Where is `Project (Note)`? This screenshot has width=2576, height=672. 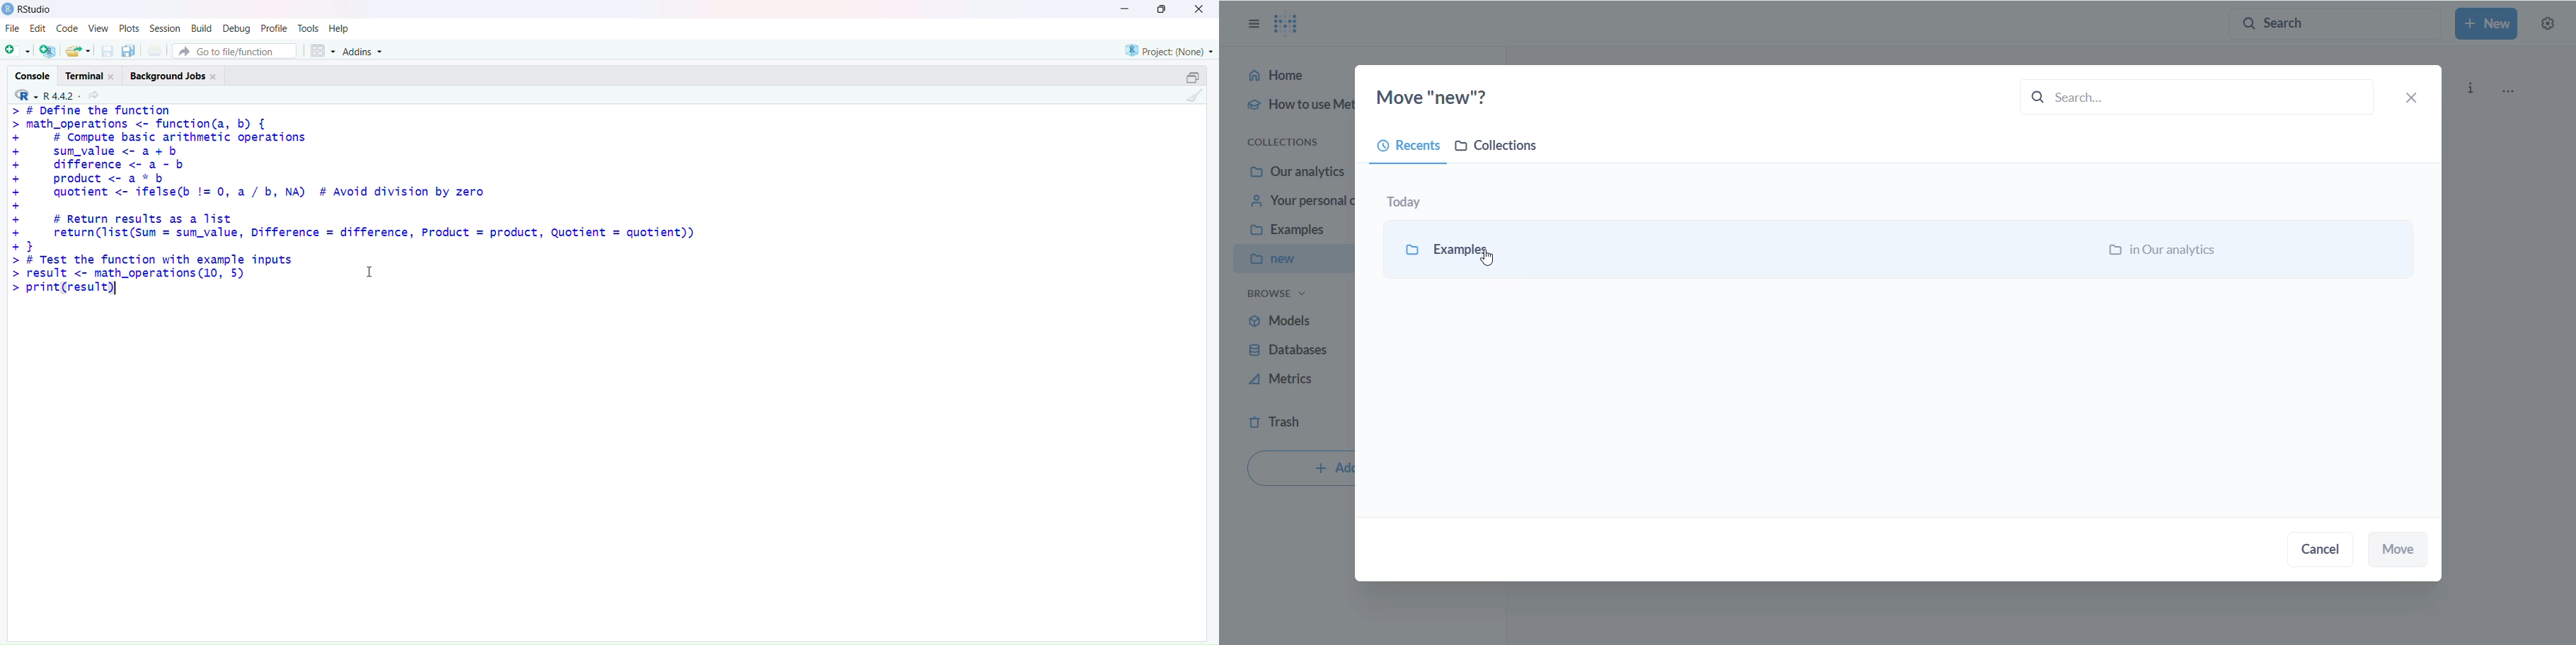 Project (Note) is located at coordinates (1169, 50).